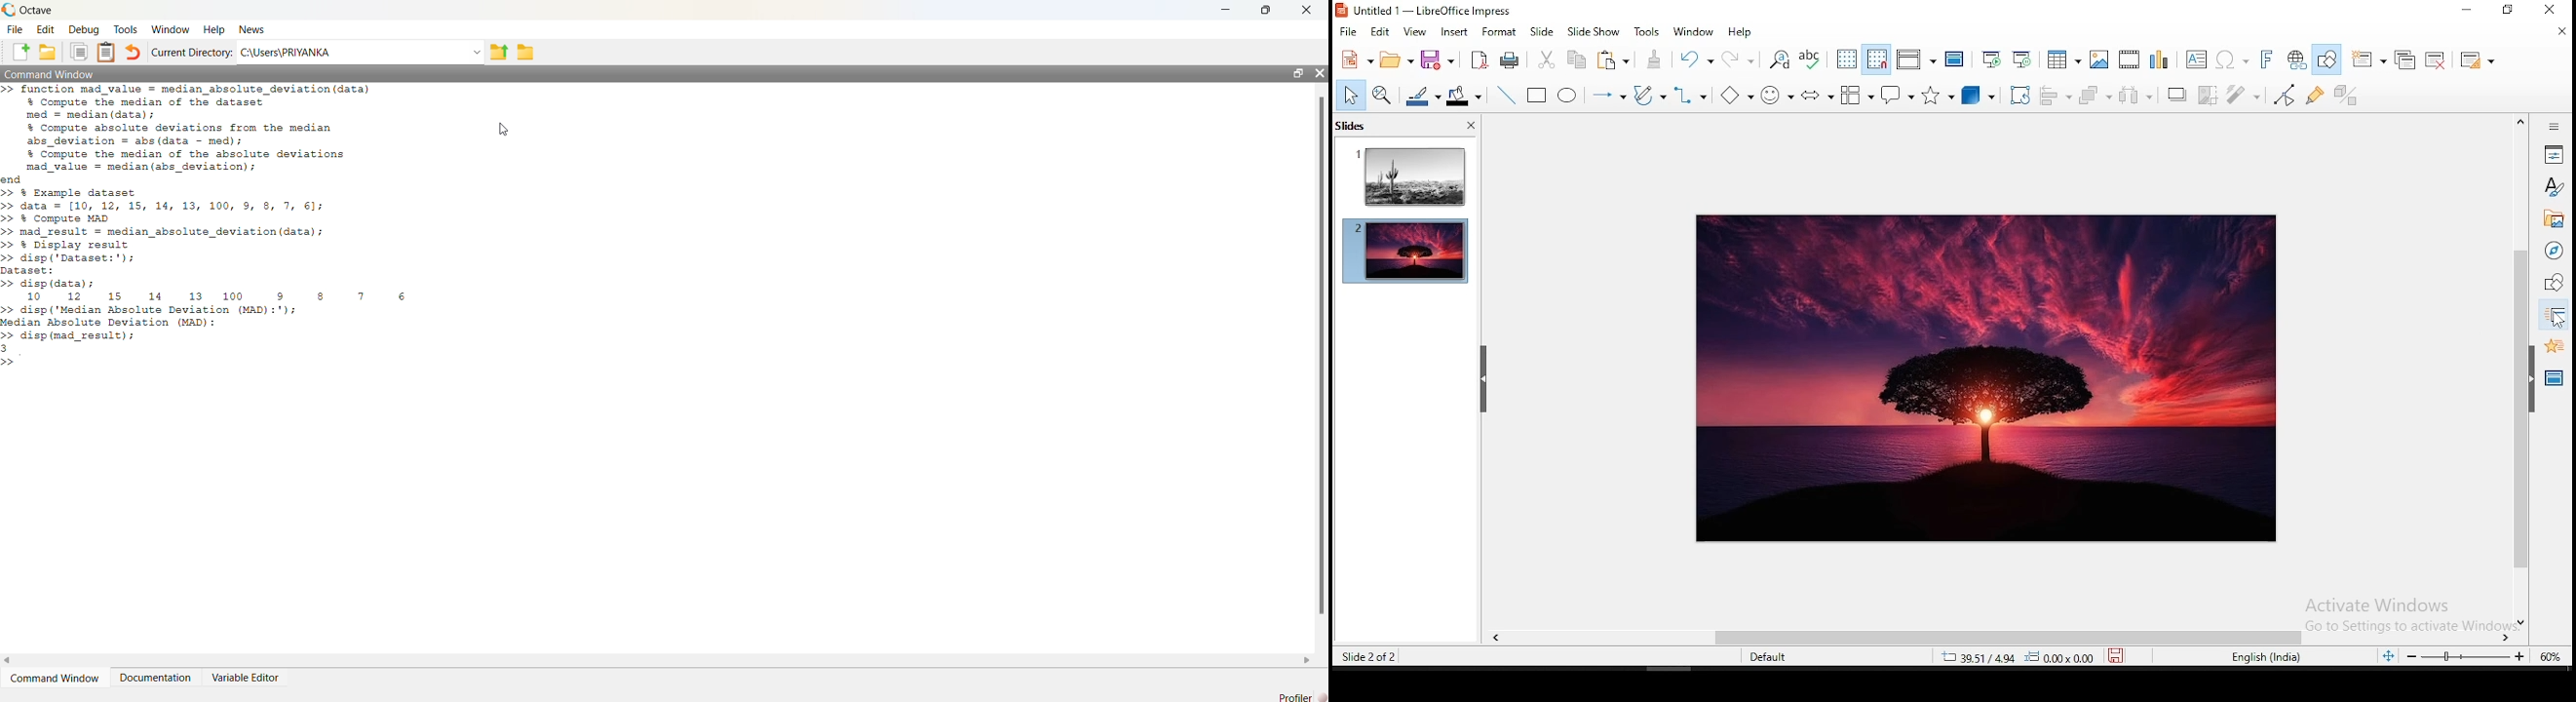 This screenshot has width=2576, height=728. Describe the element at coordinates (1548, 59) in the screenshot. I see `cut` at that location.